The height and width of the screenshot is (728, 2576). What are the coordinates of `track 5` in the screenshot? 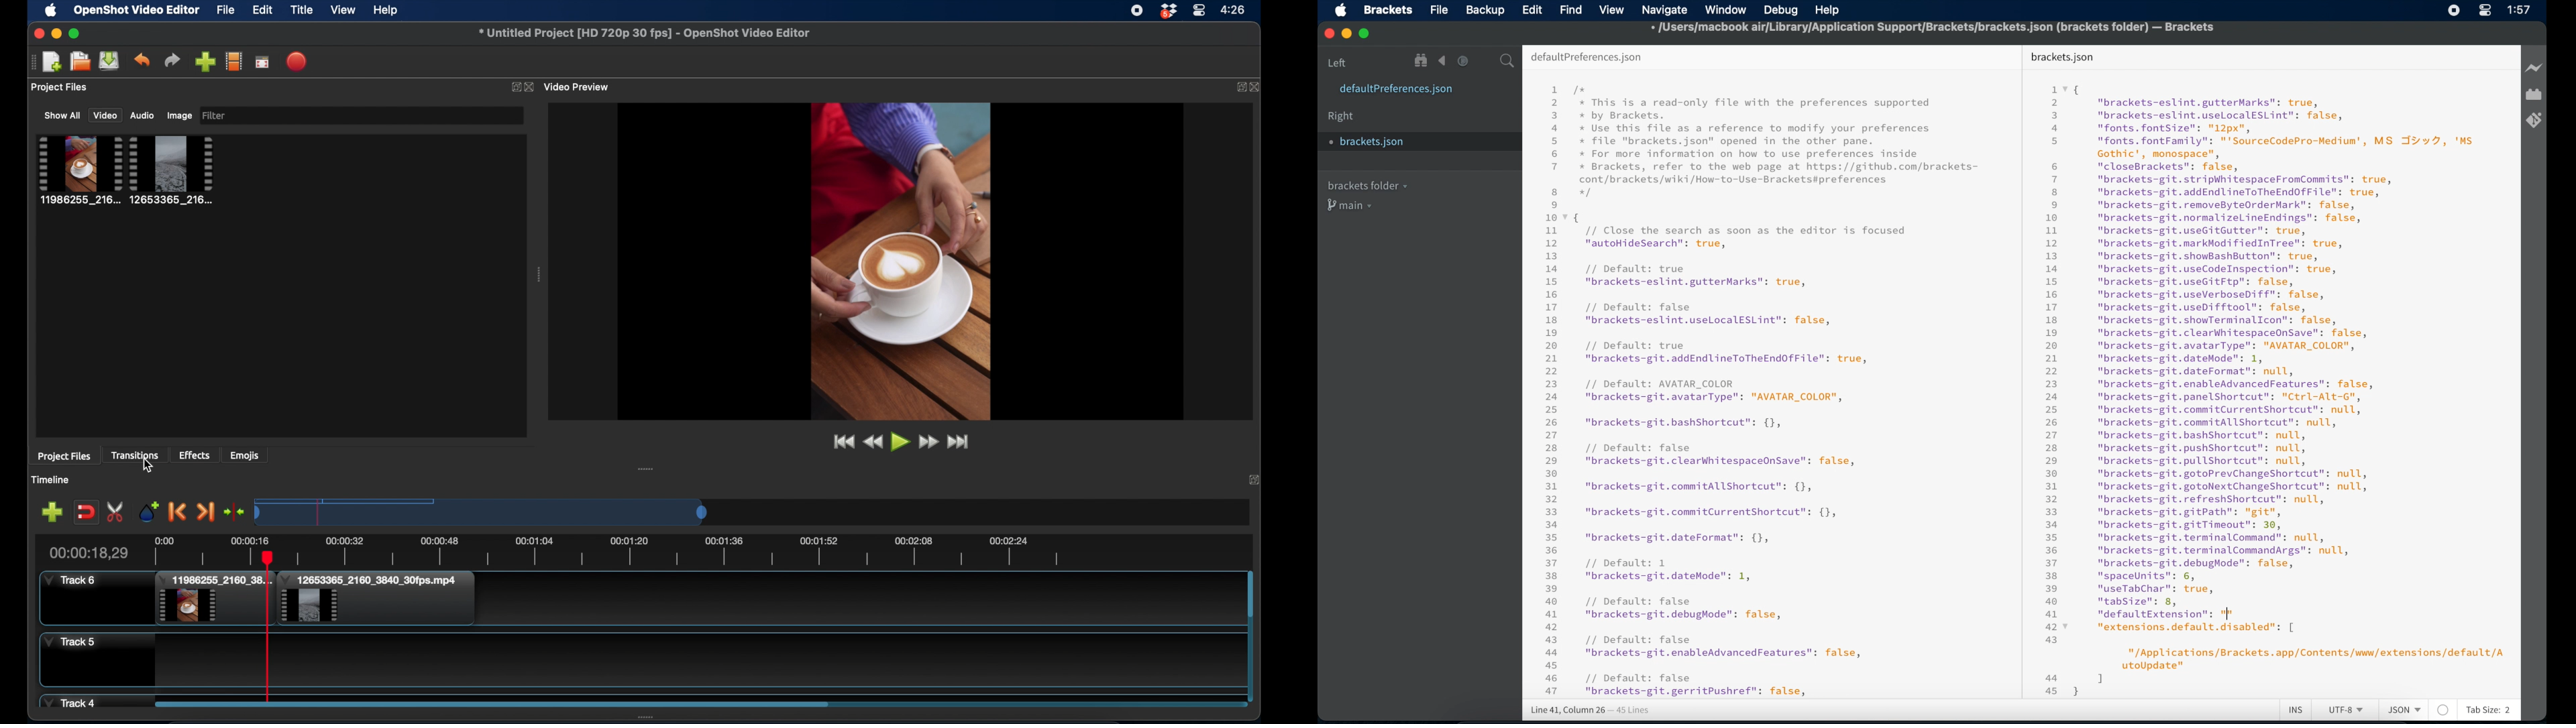 It's located at (70, 642).